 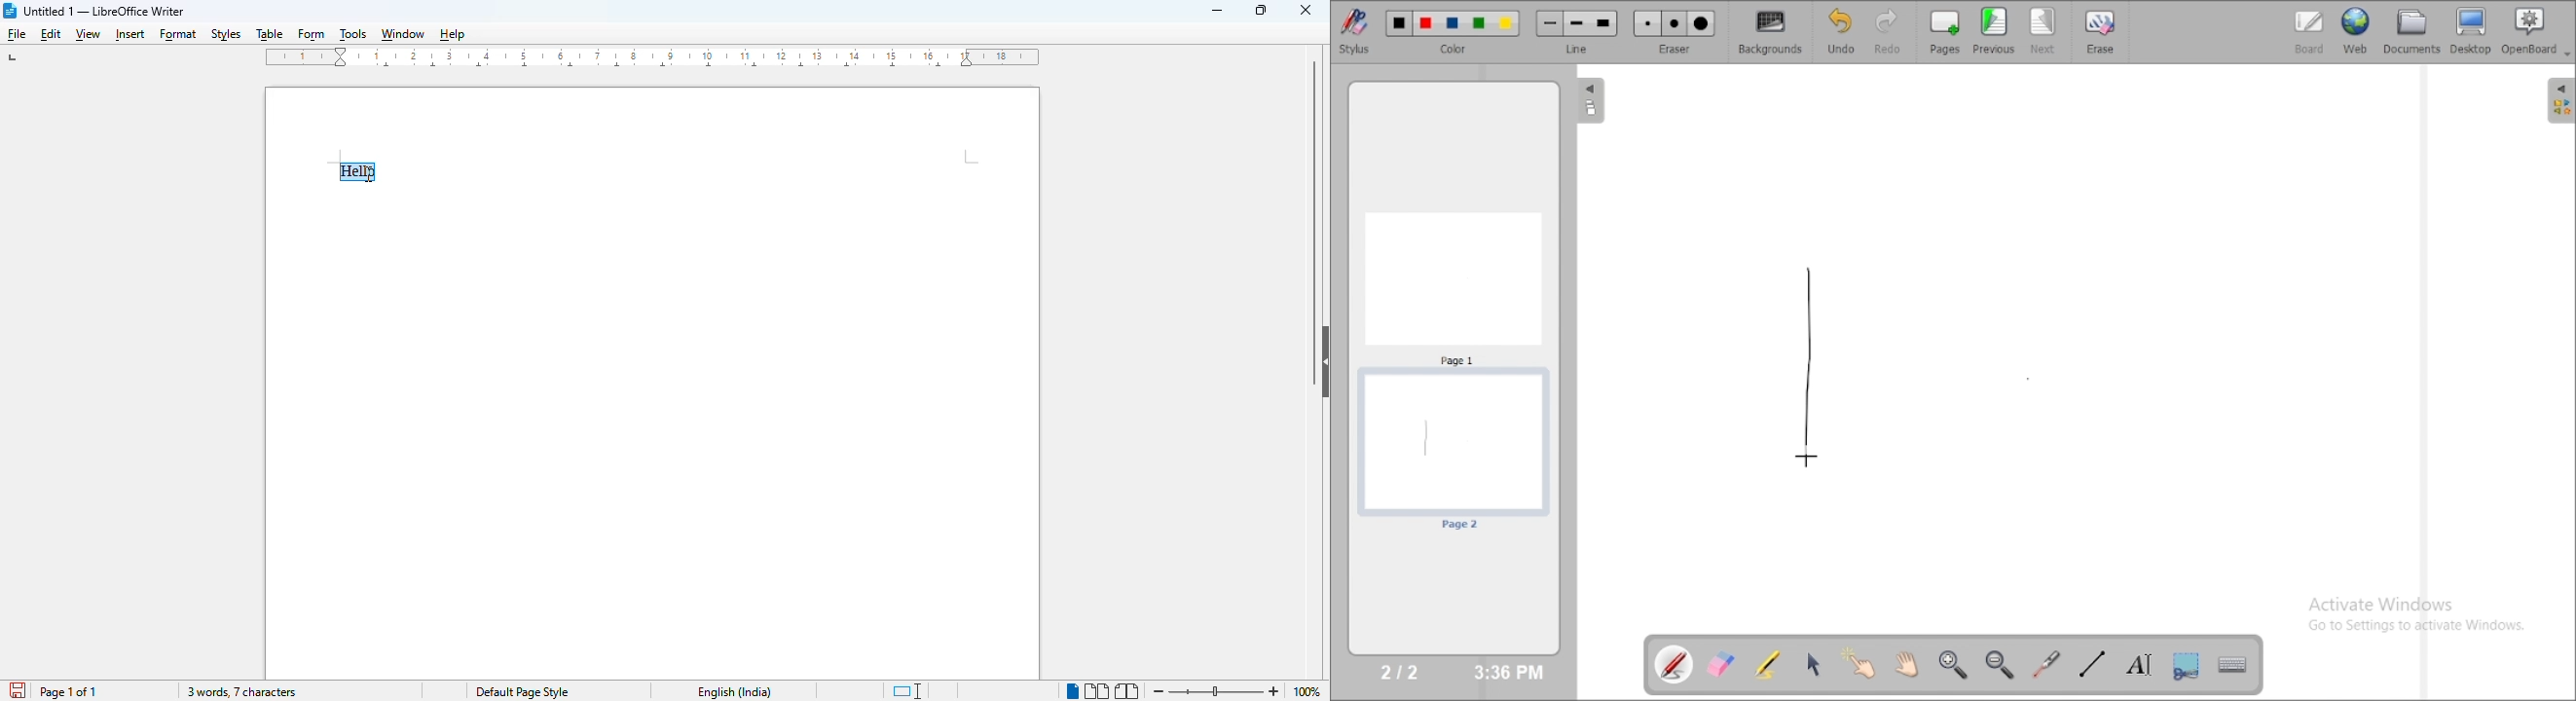 I want to click on select and modify objects, so click(x=1814, y=664).